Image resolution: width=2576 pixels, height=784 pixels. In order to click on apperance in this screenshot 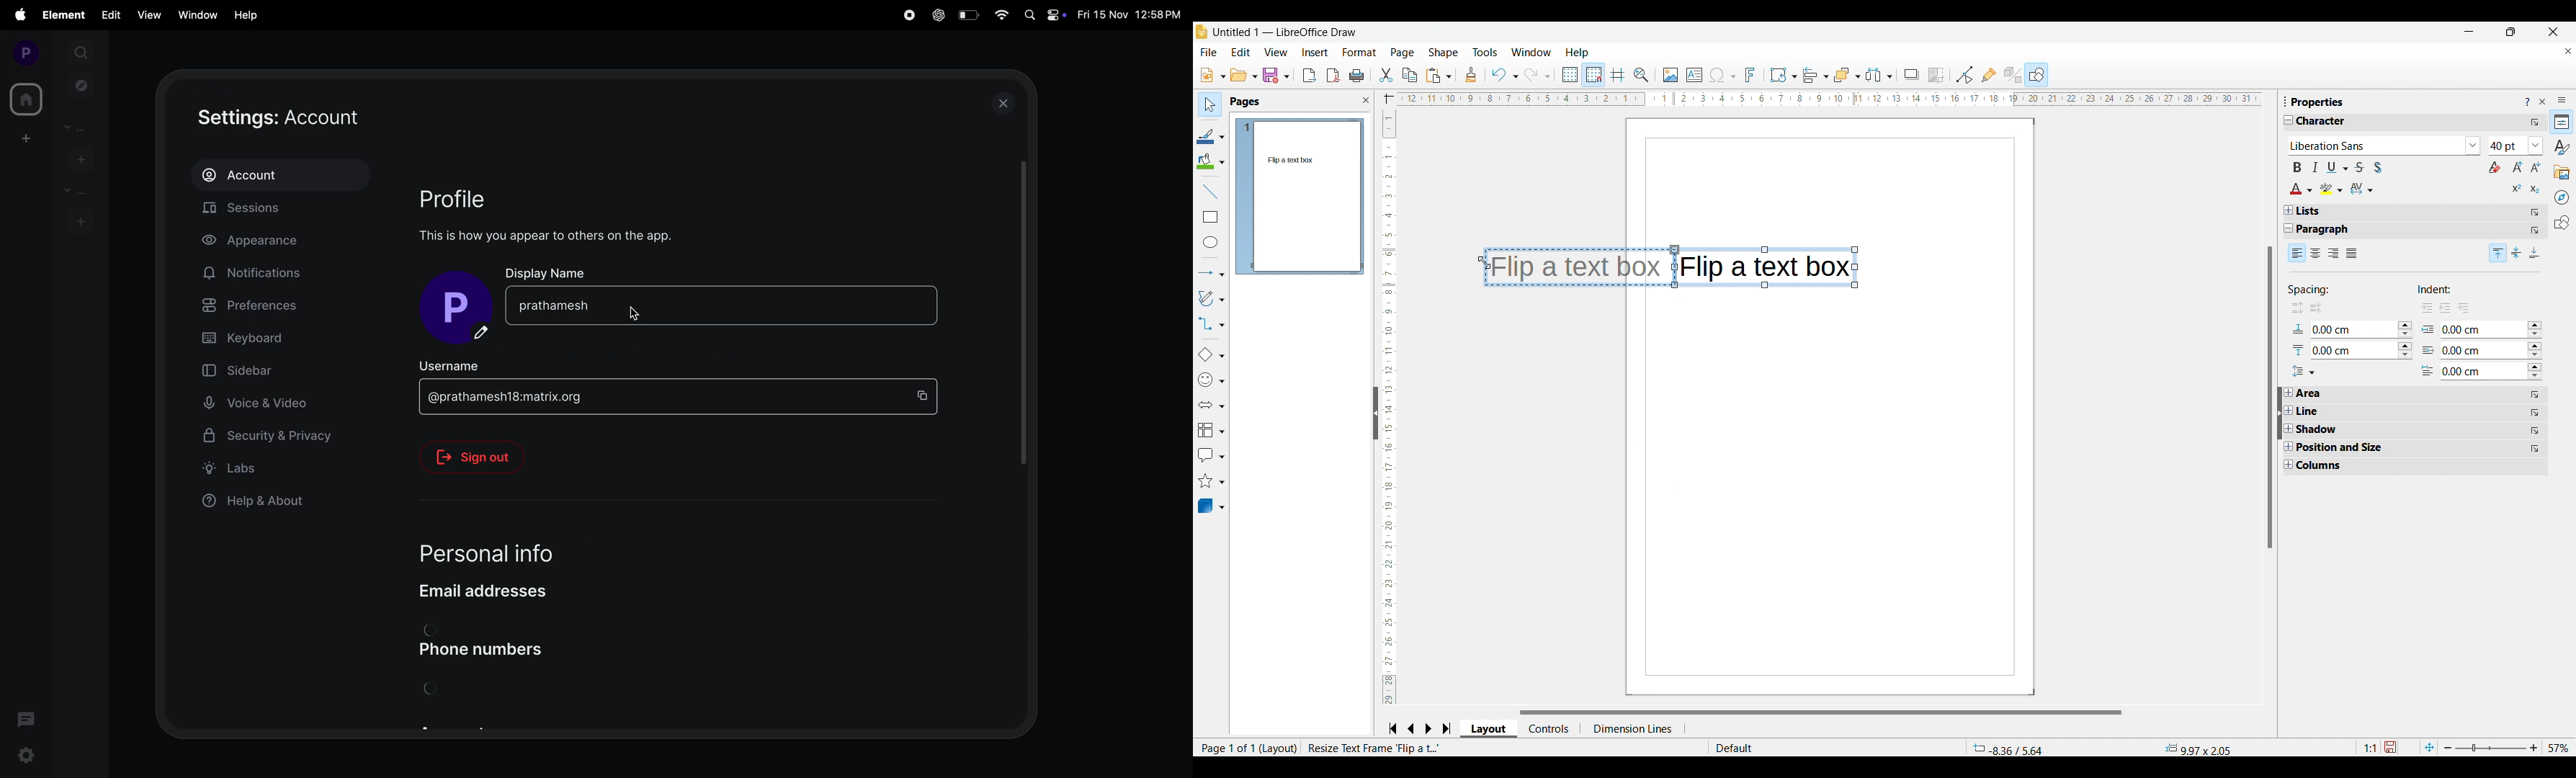, I will do `click(265, 242)`.